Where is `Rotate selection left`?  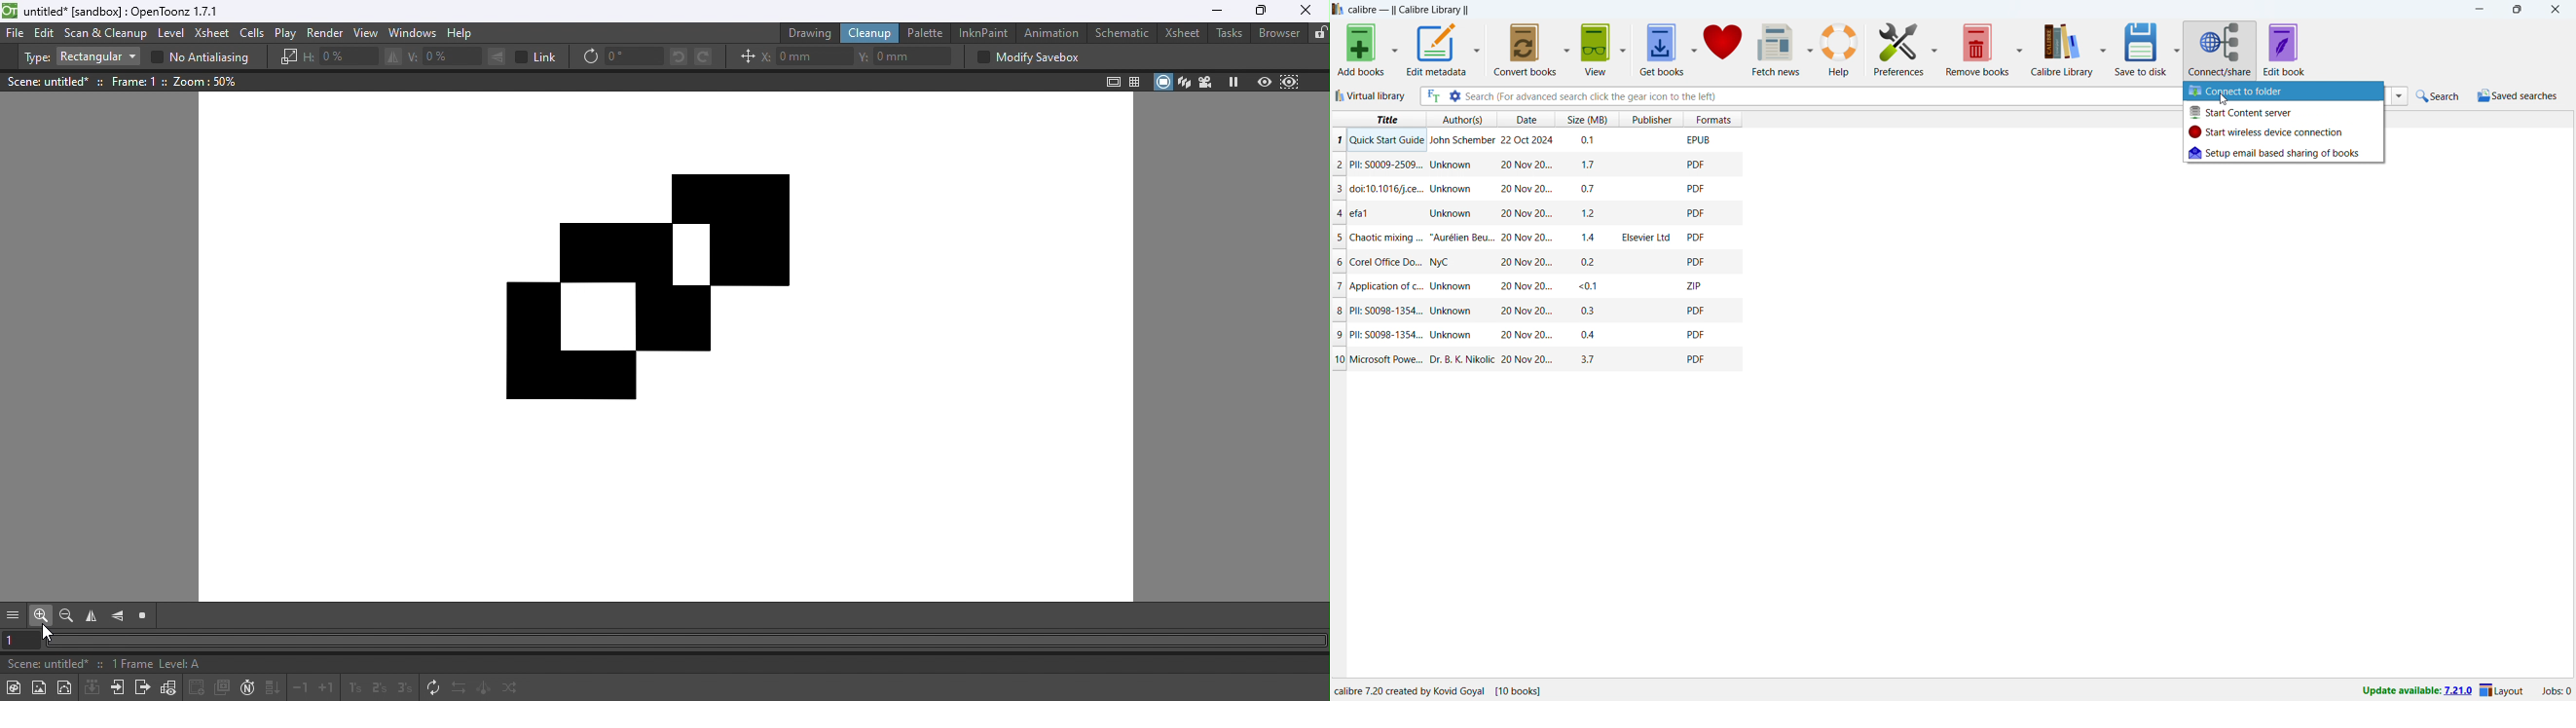
Rotate selection left is located at coordinates (678, 58).